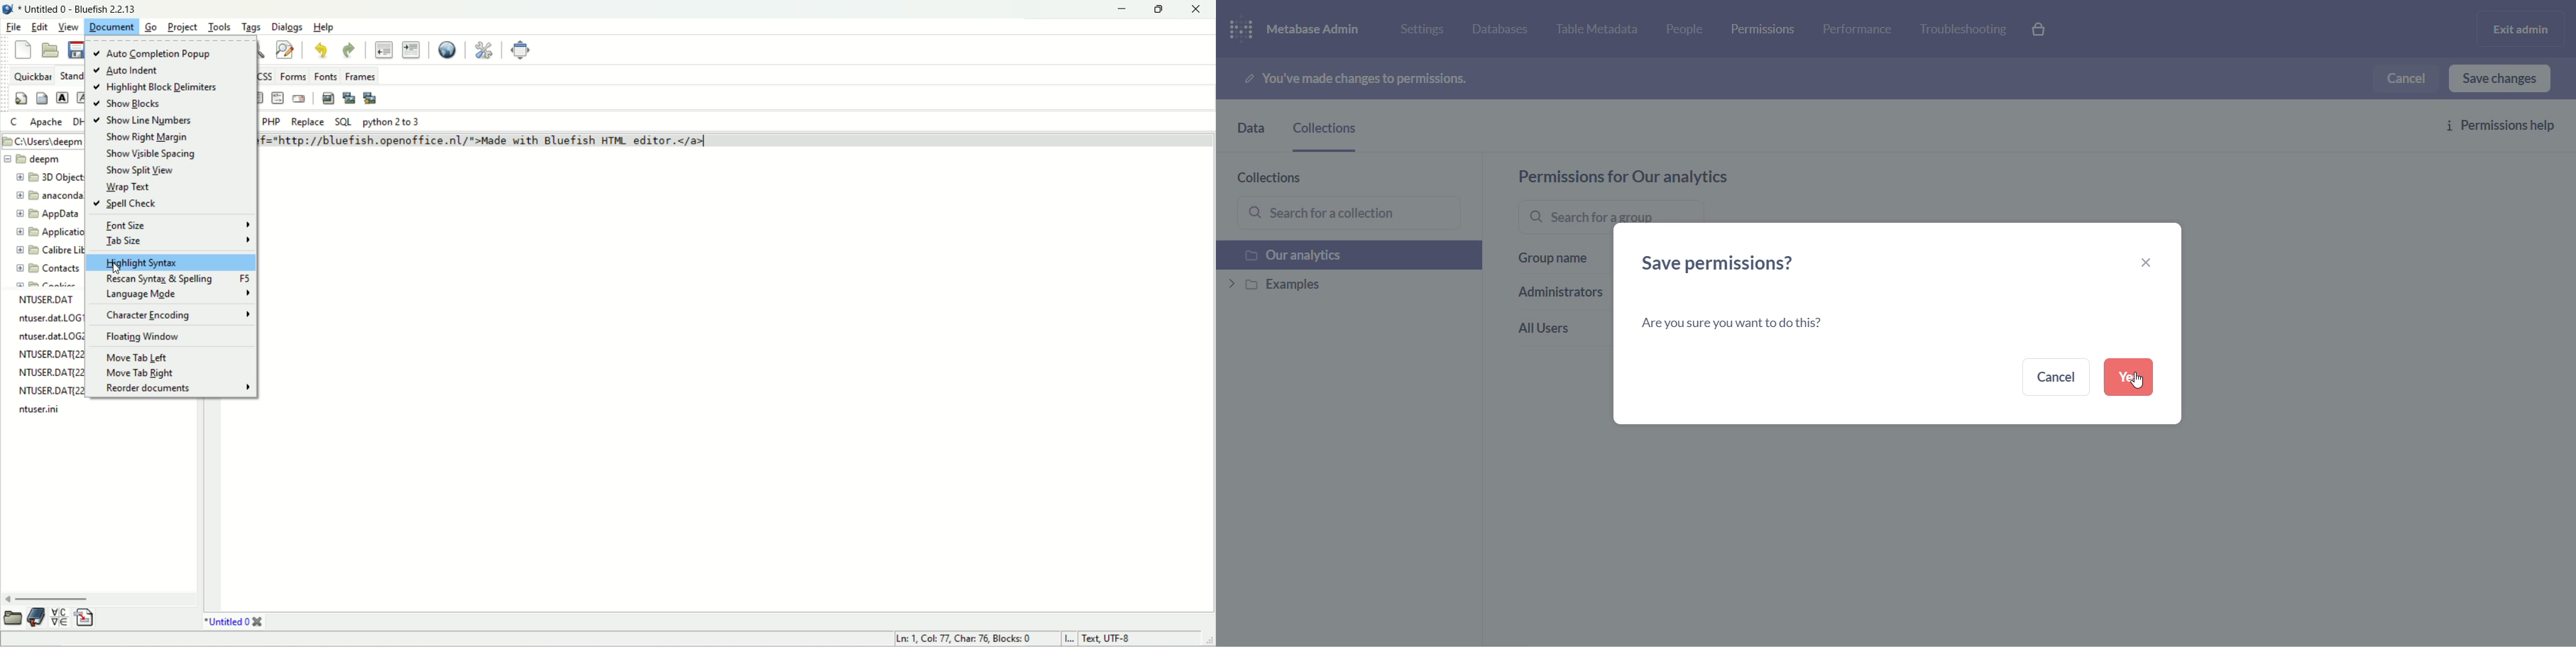 The width and height of the screenshot is (2576, 672). Describe the element at coordinates (343, 122) in the screenshot. I see `SQL` at that location.